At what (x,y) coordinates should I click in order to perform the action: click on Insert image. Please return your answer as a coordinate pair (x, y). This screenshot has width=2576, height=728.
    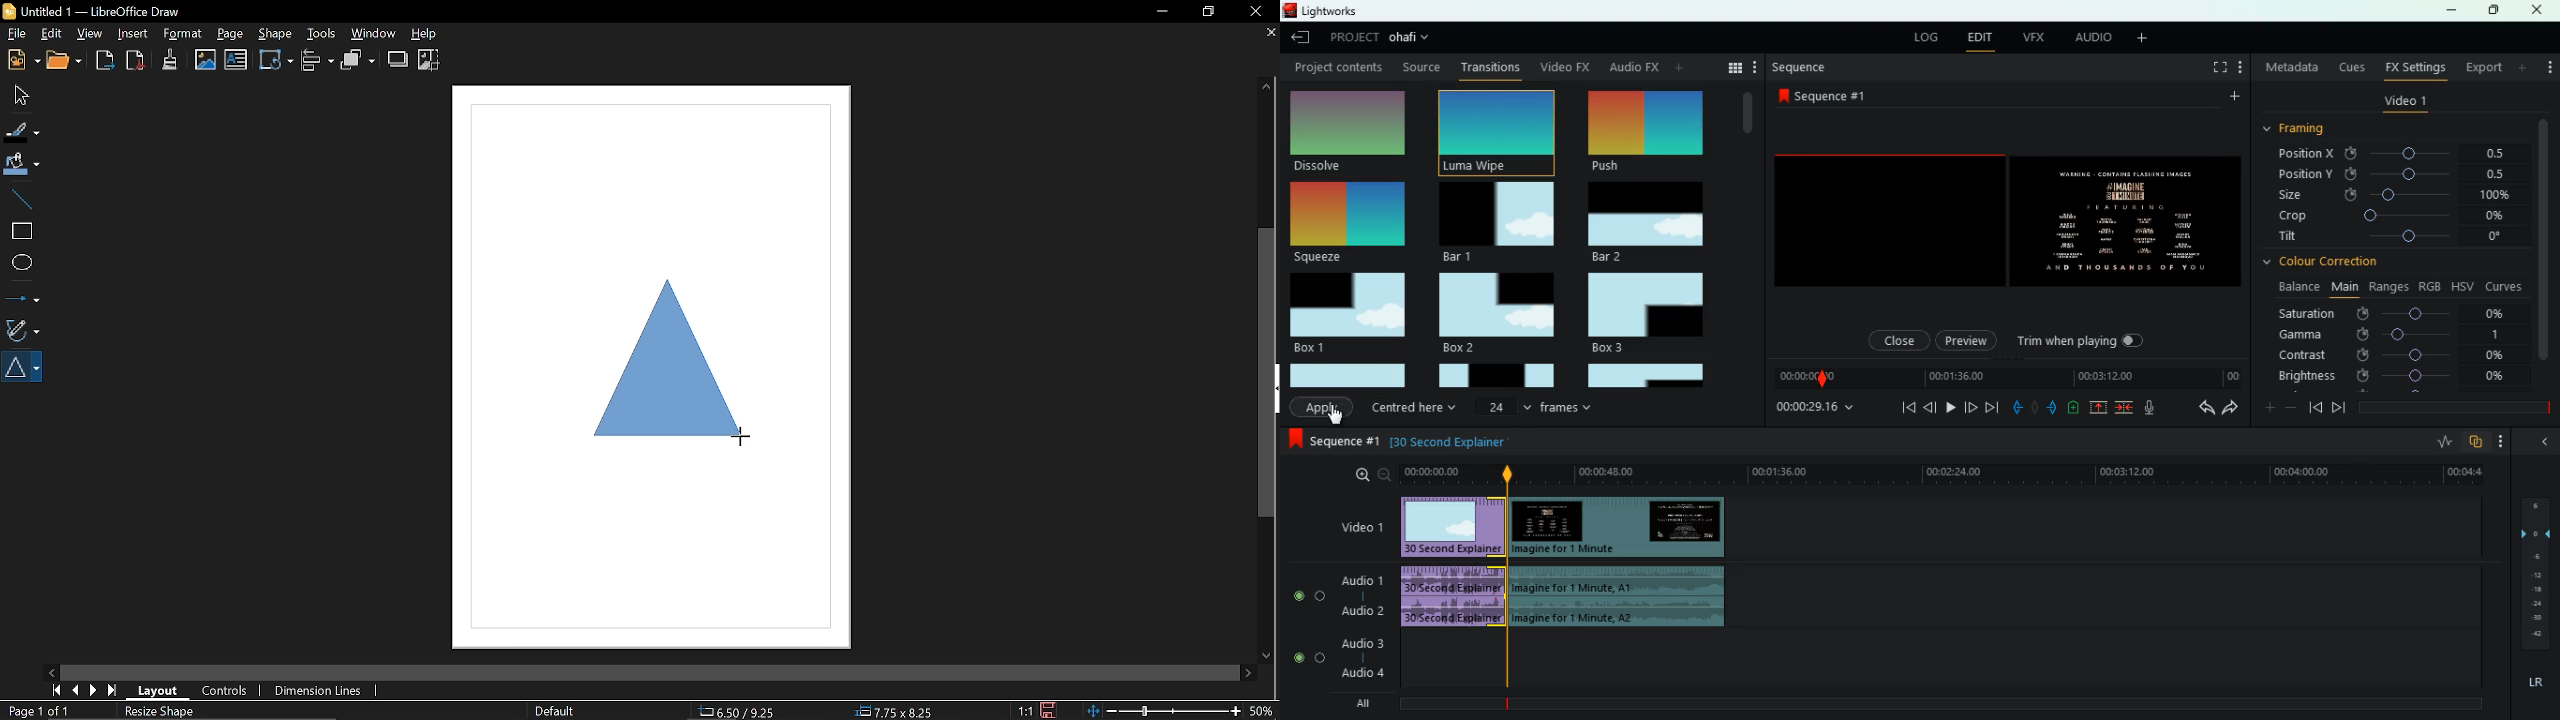
    Looking at the image, I should click on (206, 60).